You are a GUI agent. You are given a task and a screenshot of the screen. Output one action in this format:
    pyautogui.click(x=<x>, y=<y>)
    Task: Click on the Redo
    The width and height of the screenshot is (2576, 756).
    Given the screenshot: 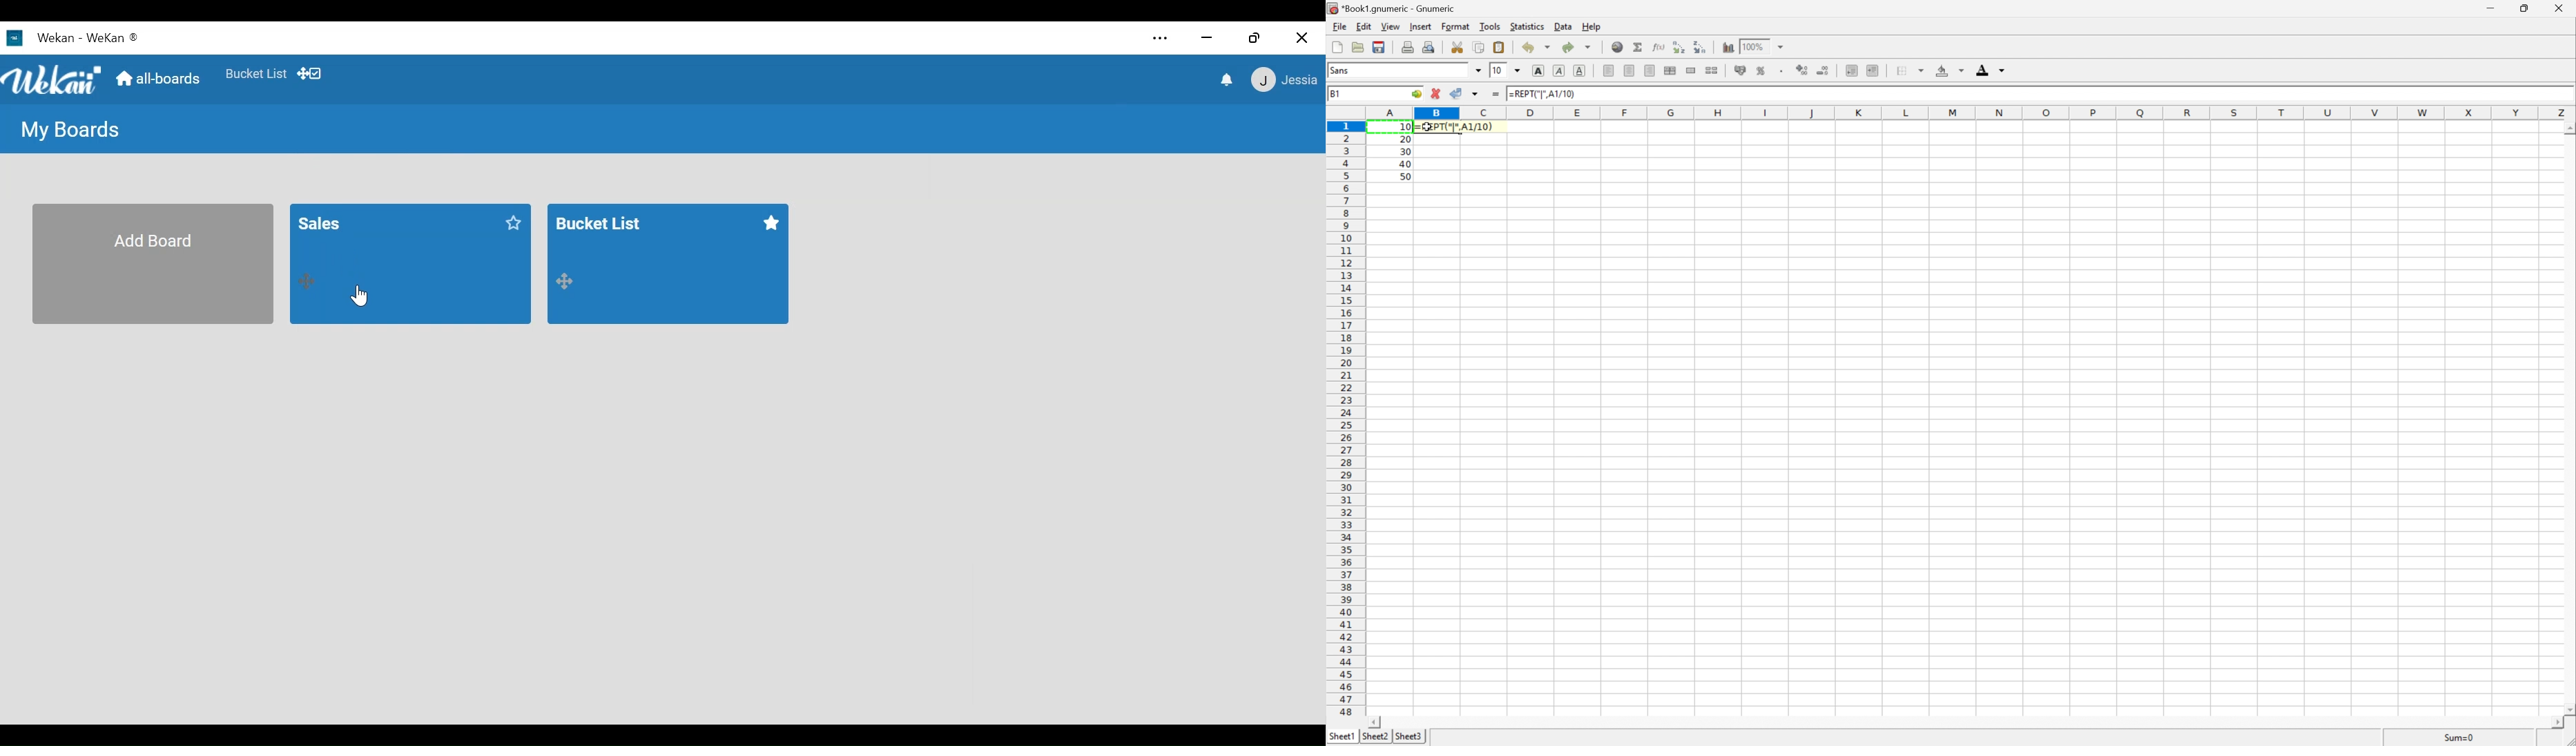 What is the action you would take?
    pyautogui.click(x=1576, y=47)
    